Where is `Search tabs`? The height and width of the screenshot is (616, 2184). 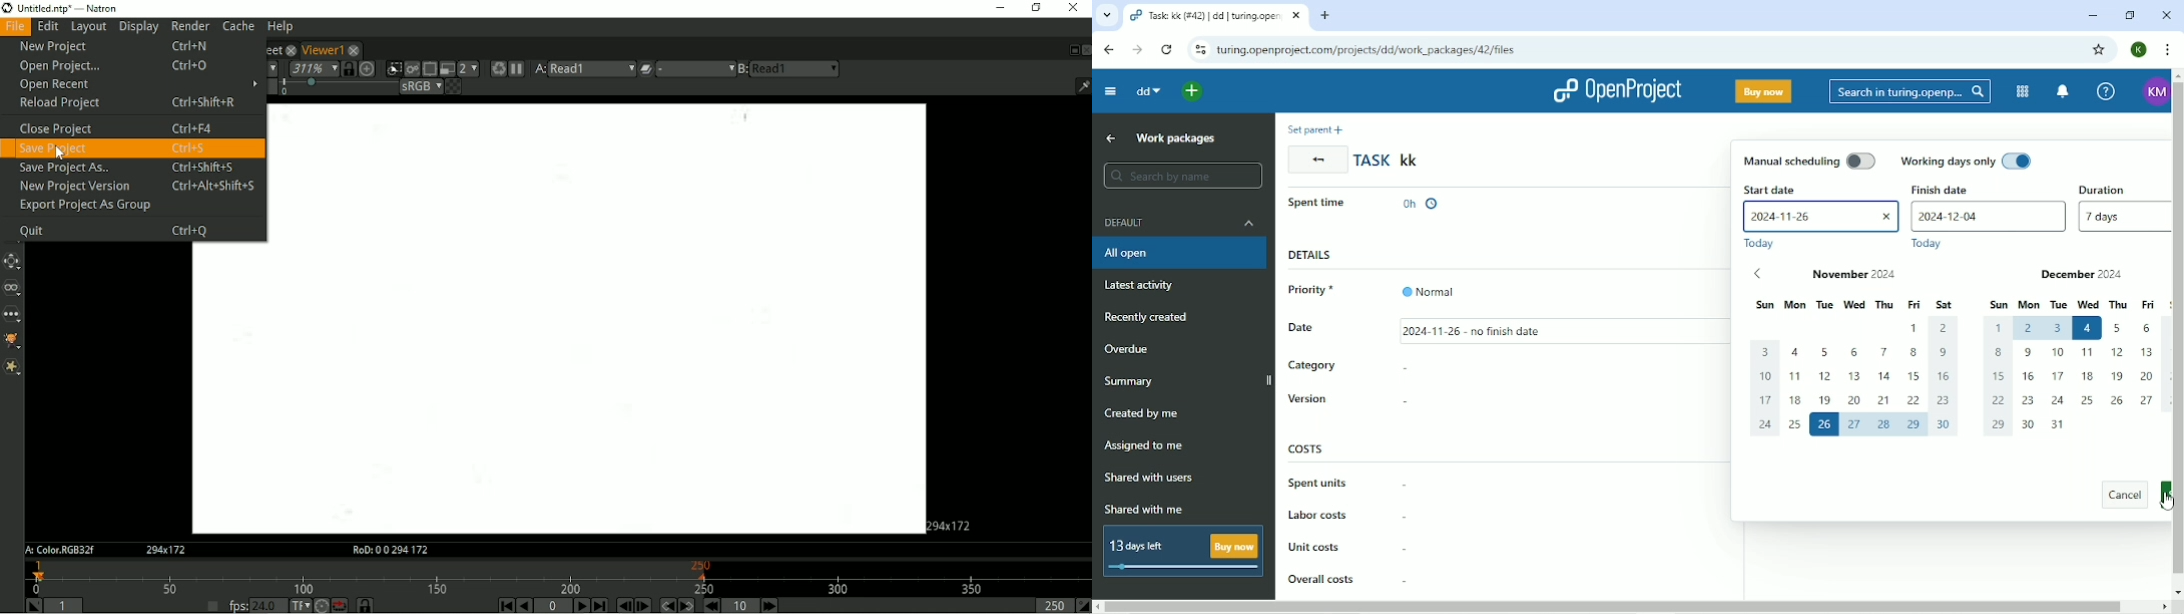 Search tabs is located at coordinates (1106, 15).